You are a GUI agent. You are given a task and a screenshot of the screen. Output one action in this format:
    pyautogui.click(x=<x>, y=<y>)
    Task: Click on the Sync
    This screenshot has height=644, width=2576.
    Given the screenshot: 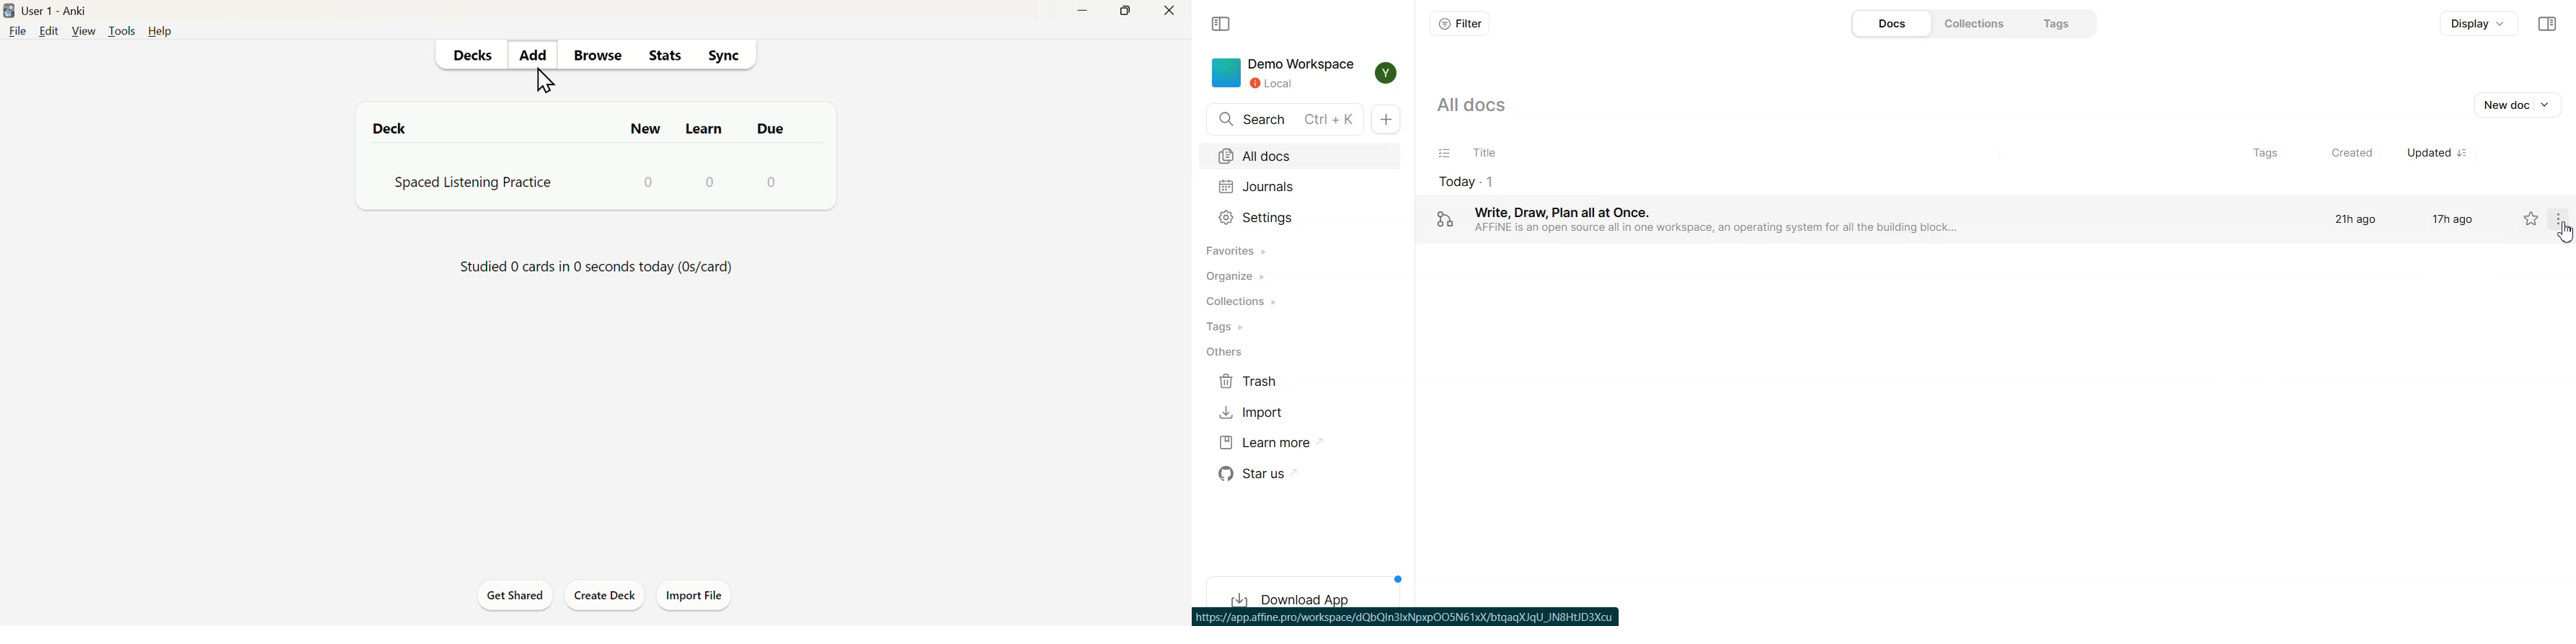 What is the action you would take?
    pyautogui.click(x=727, y=57)
    